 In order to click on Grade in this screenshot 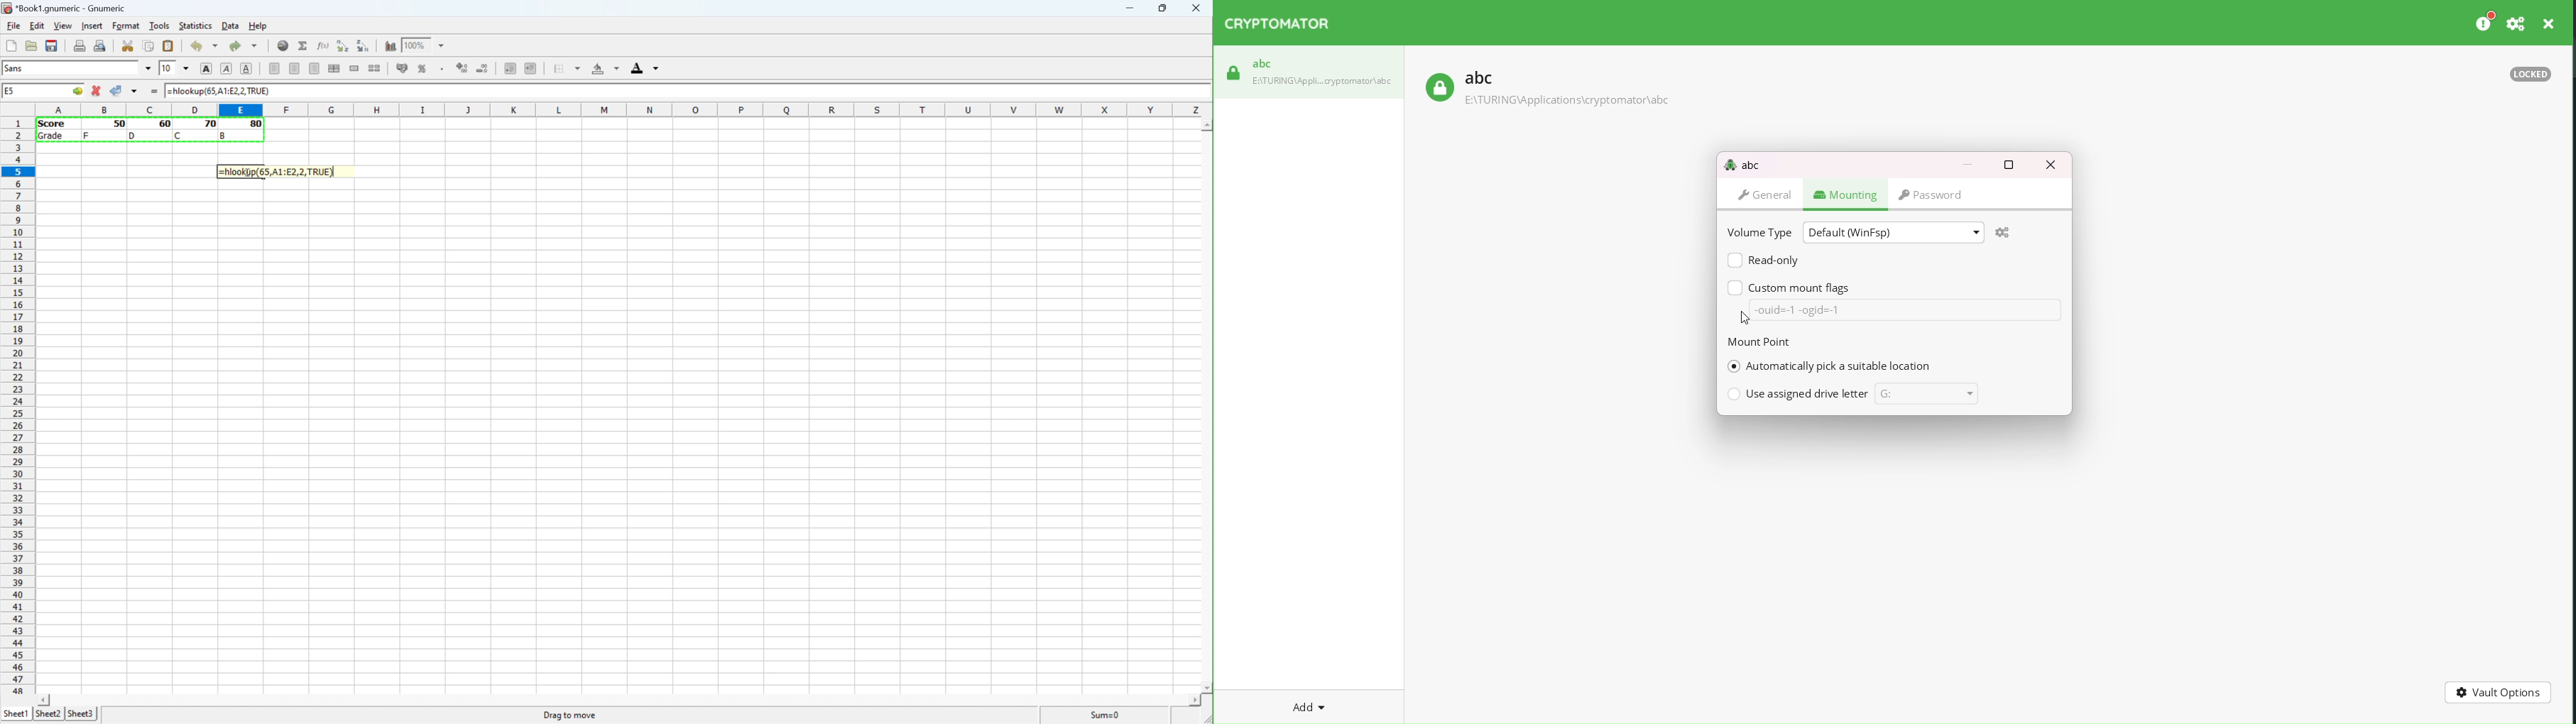, I will do `click(53, 137)`.